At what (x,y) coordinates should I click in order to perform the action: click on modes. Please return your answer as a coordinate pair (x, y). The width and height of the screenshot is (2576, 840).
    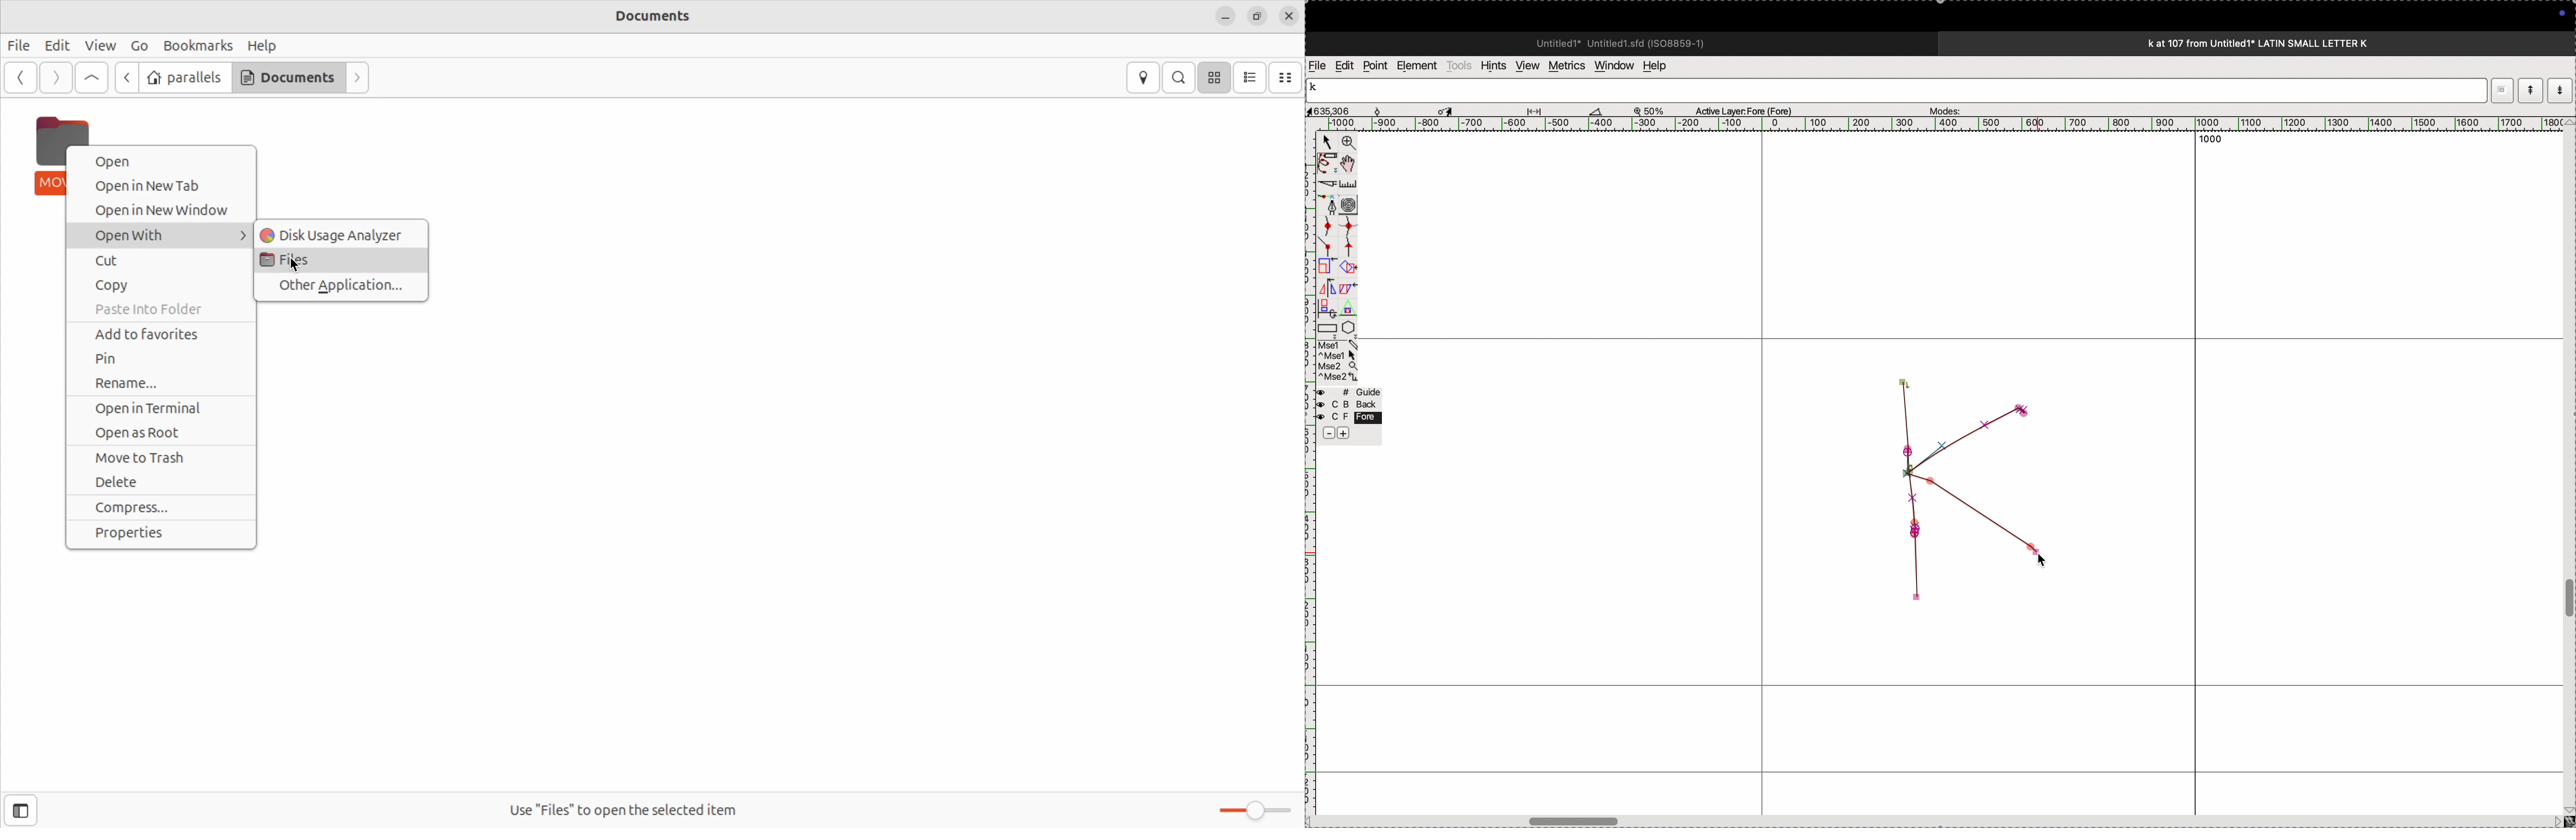
    Looking at the image, I should click on (1941, 108).